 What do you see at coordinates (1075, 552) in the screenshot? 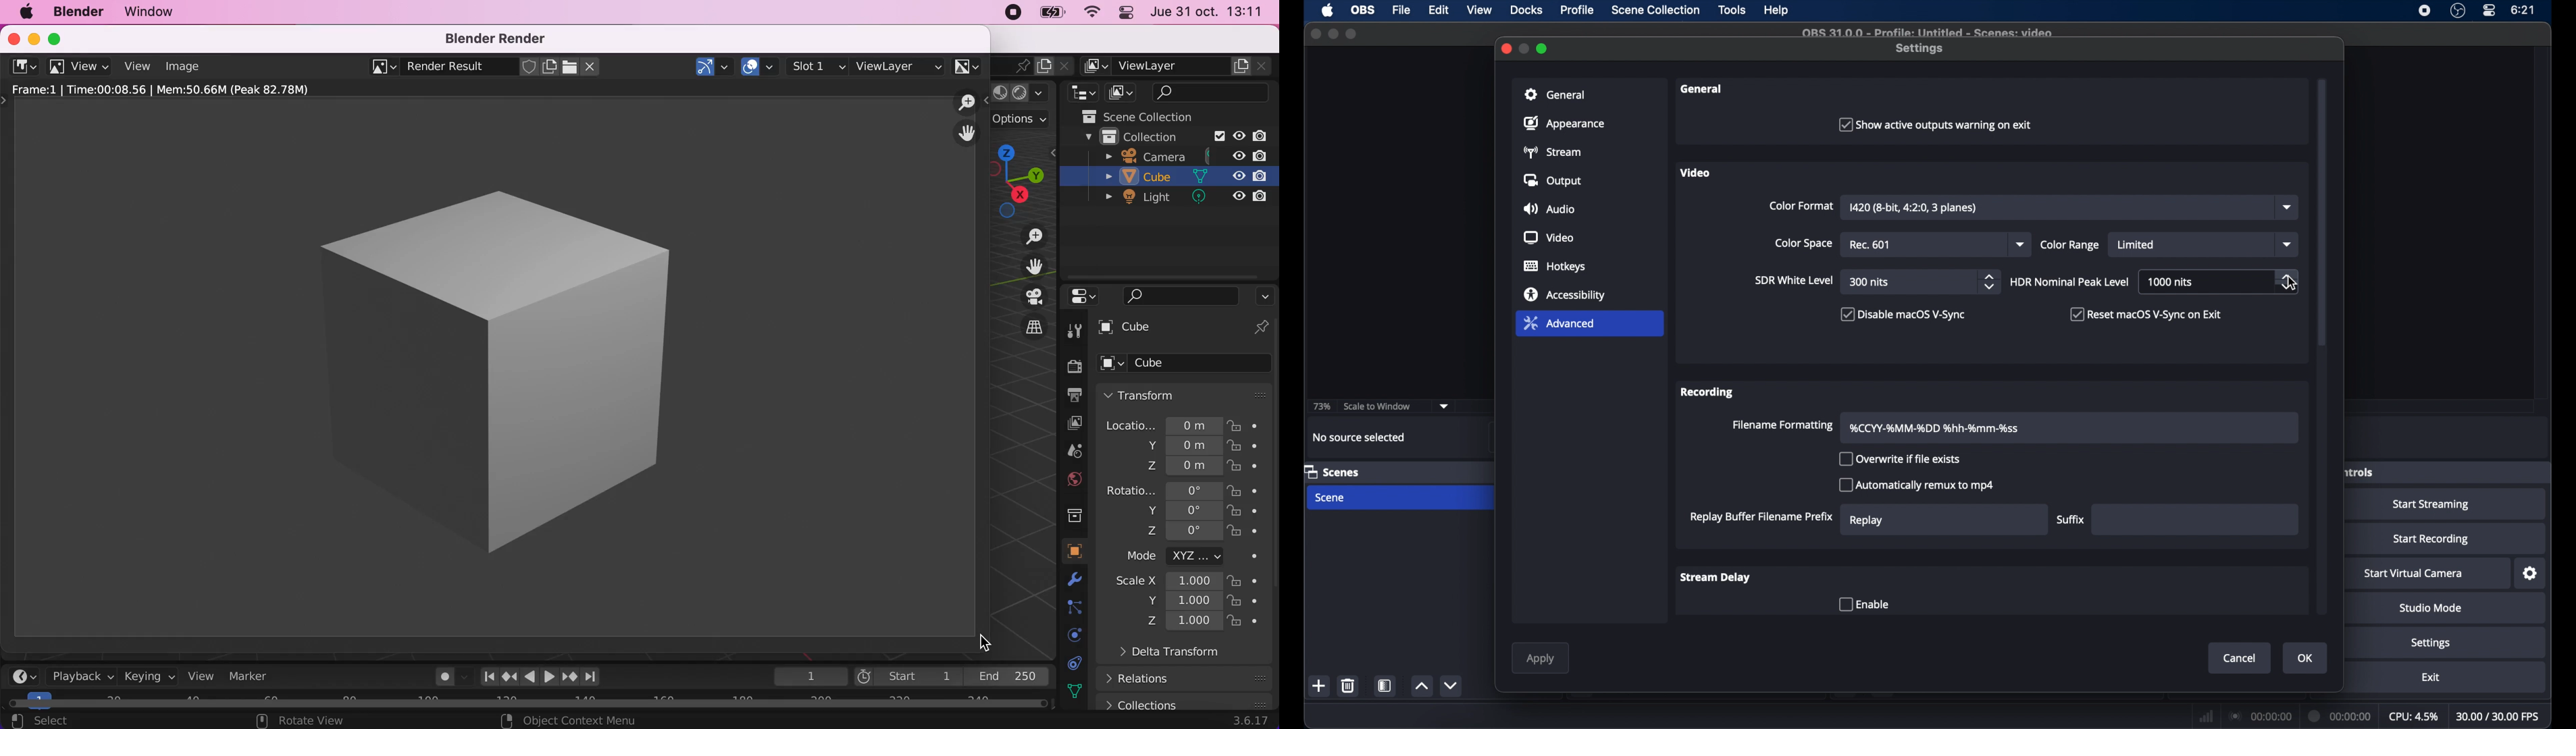
I see `object` at bounding box center [1075, 552].